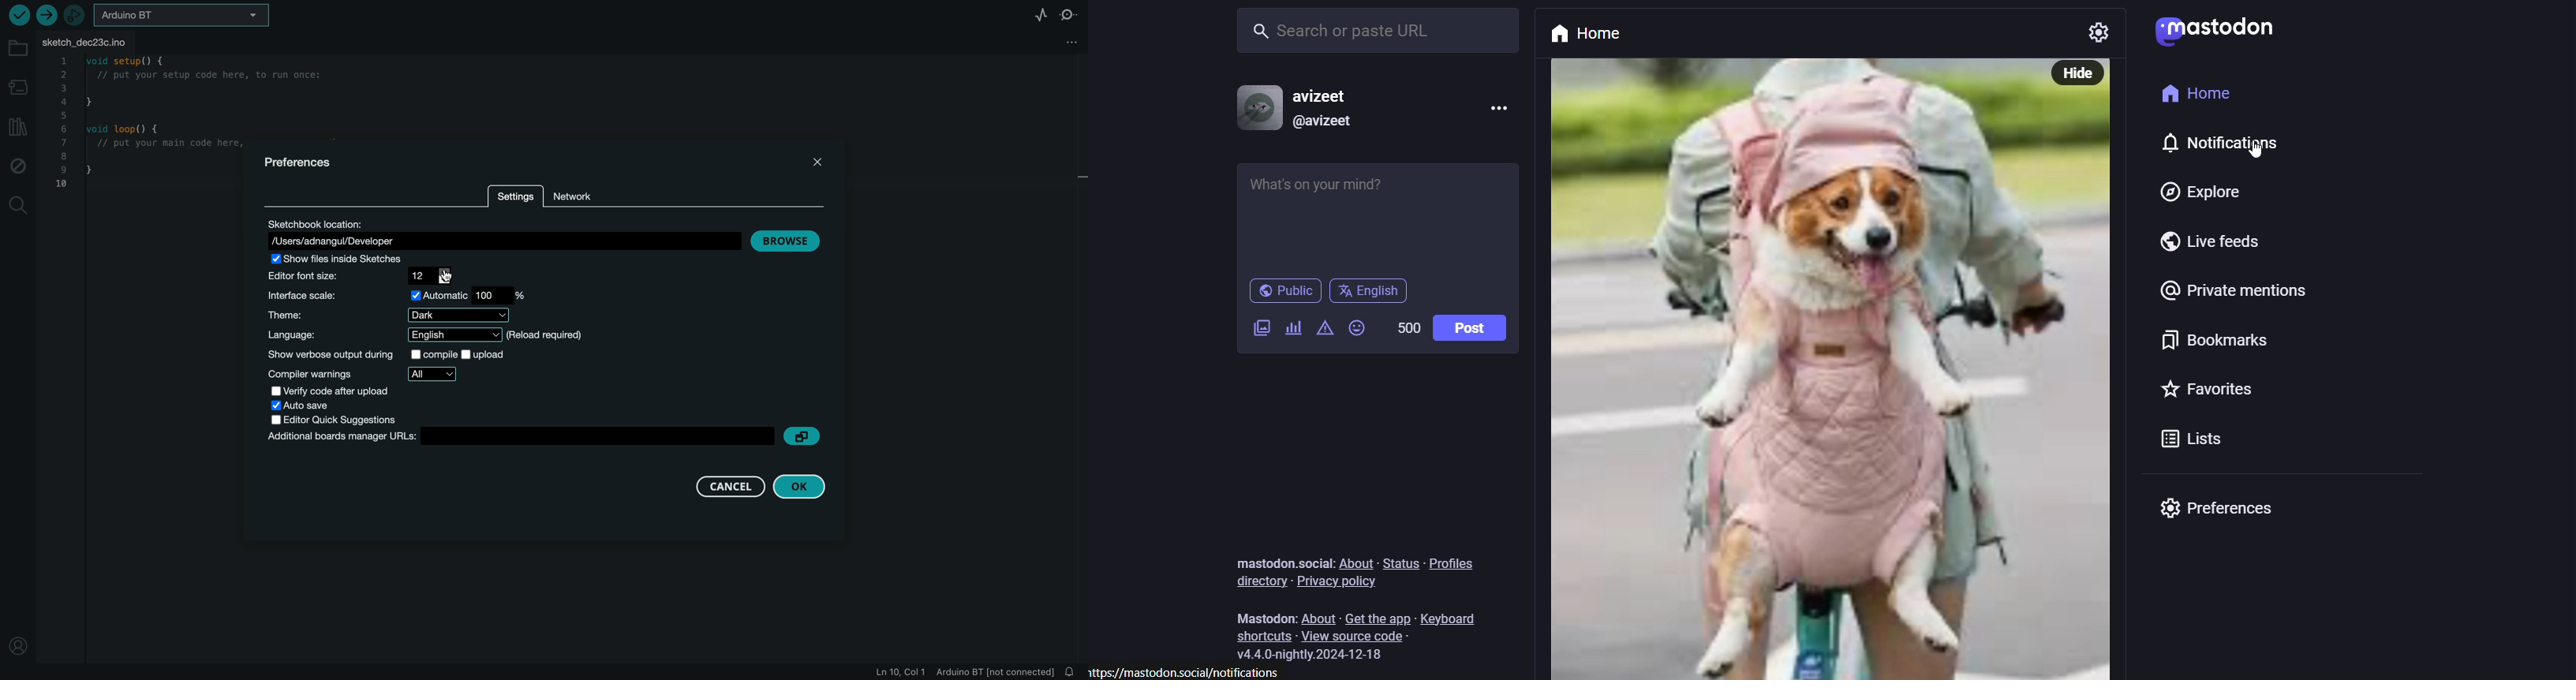 The image size is (2576, 700). What do you see at coordinates (2261, 154) in the screenshot?
I see `Cursor` at bounding box center [2261, 154].